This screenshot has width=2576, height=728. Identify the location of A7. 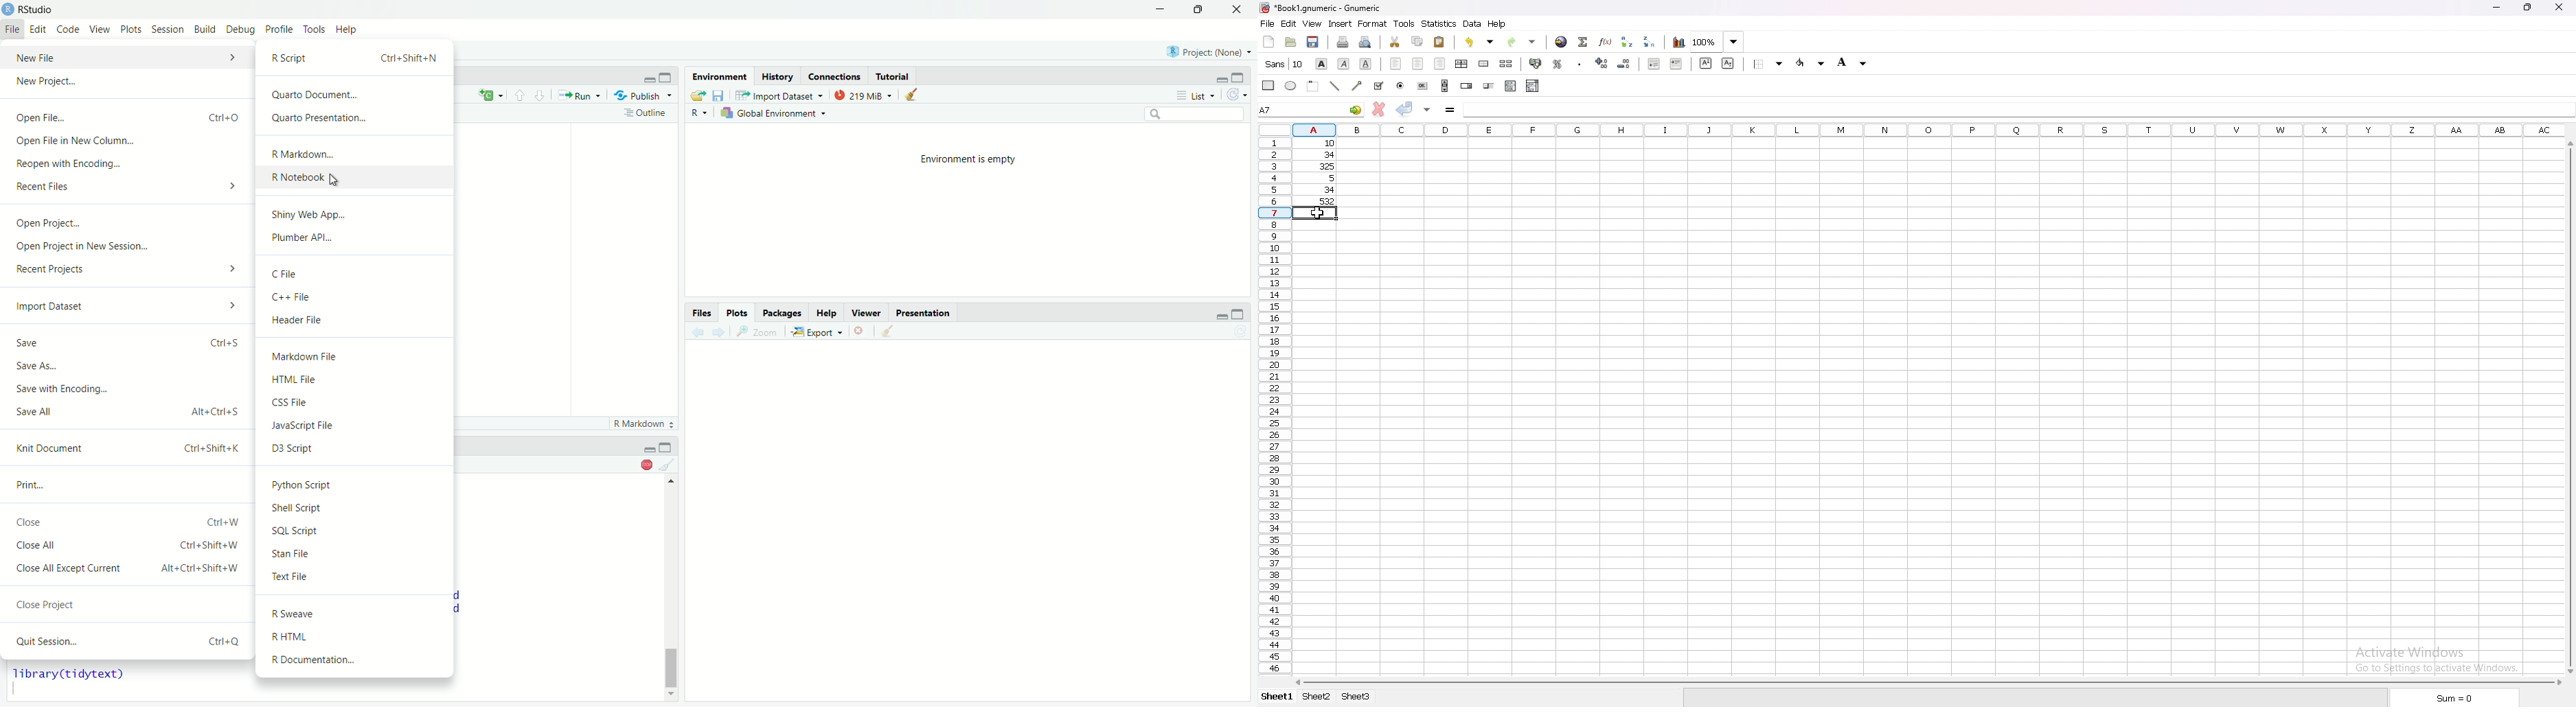
(1312, 109).